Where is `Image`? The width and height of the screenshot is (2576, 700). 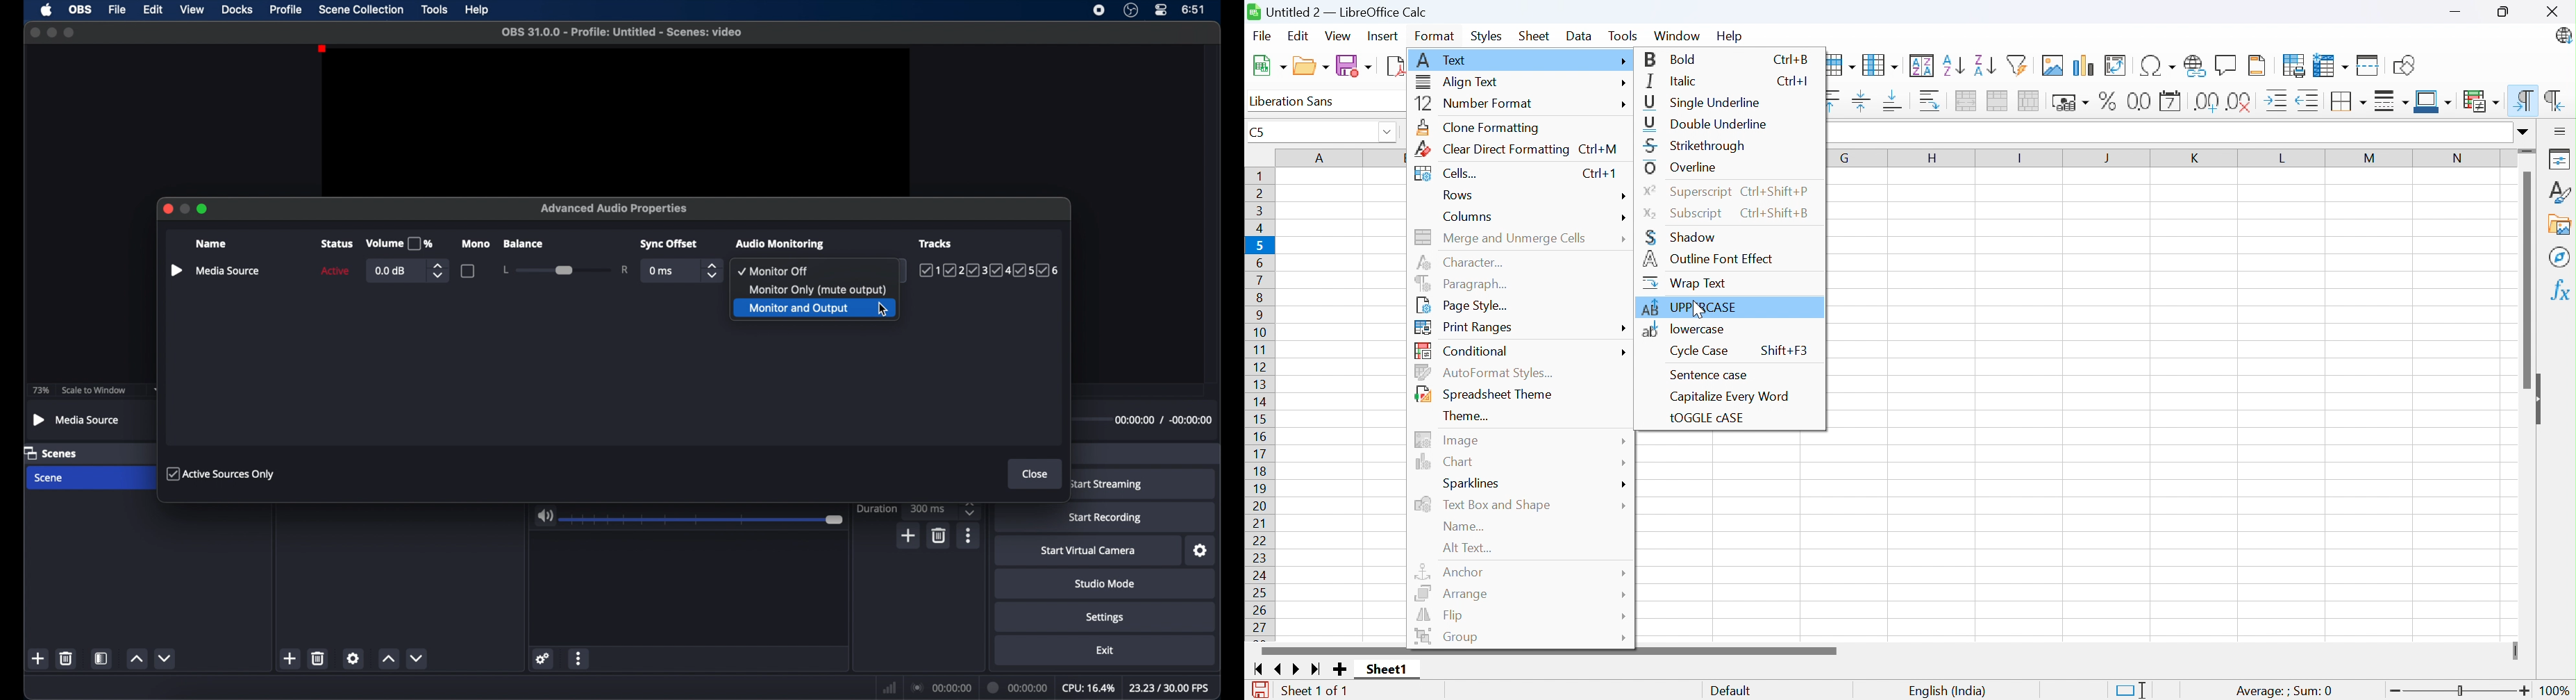 Image is located at coordinates (1448, 440).